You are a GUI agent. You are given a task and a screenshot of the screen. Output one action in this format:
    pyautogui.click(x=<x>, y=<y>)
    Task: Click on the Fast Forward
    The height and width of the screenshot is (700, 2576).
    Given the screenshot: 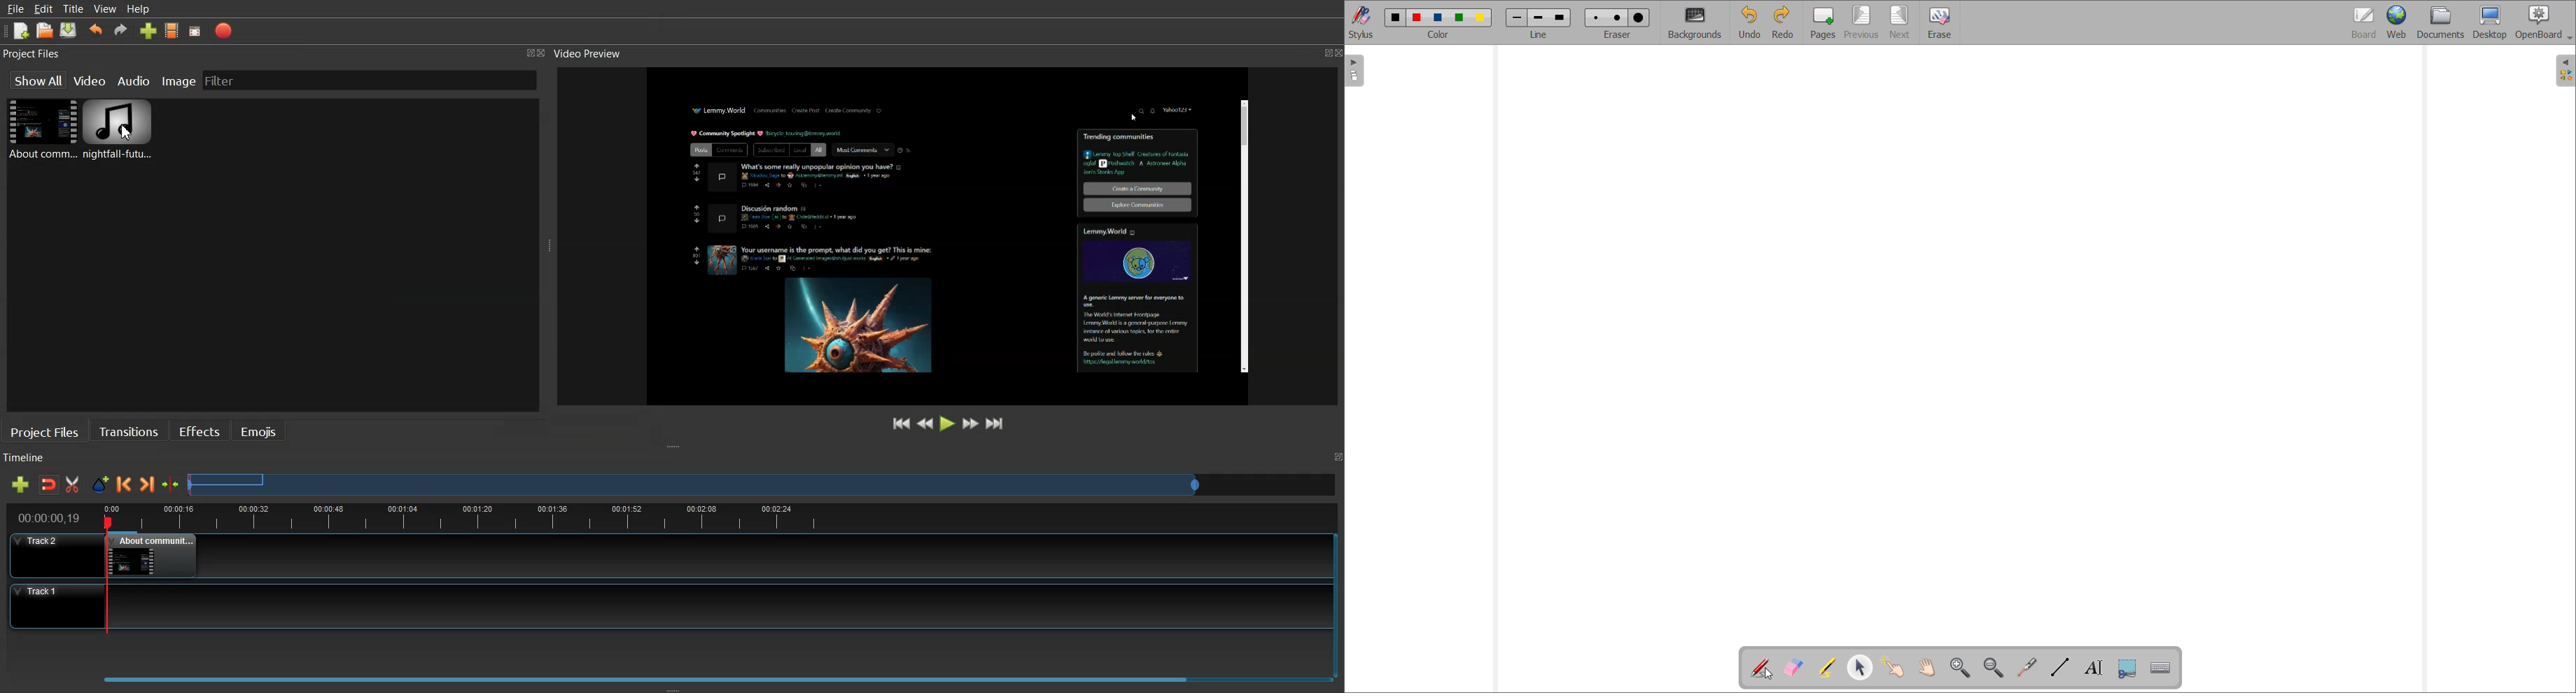 What is the action you would take?
    pyautogui.click(x=971, y=423)
    